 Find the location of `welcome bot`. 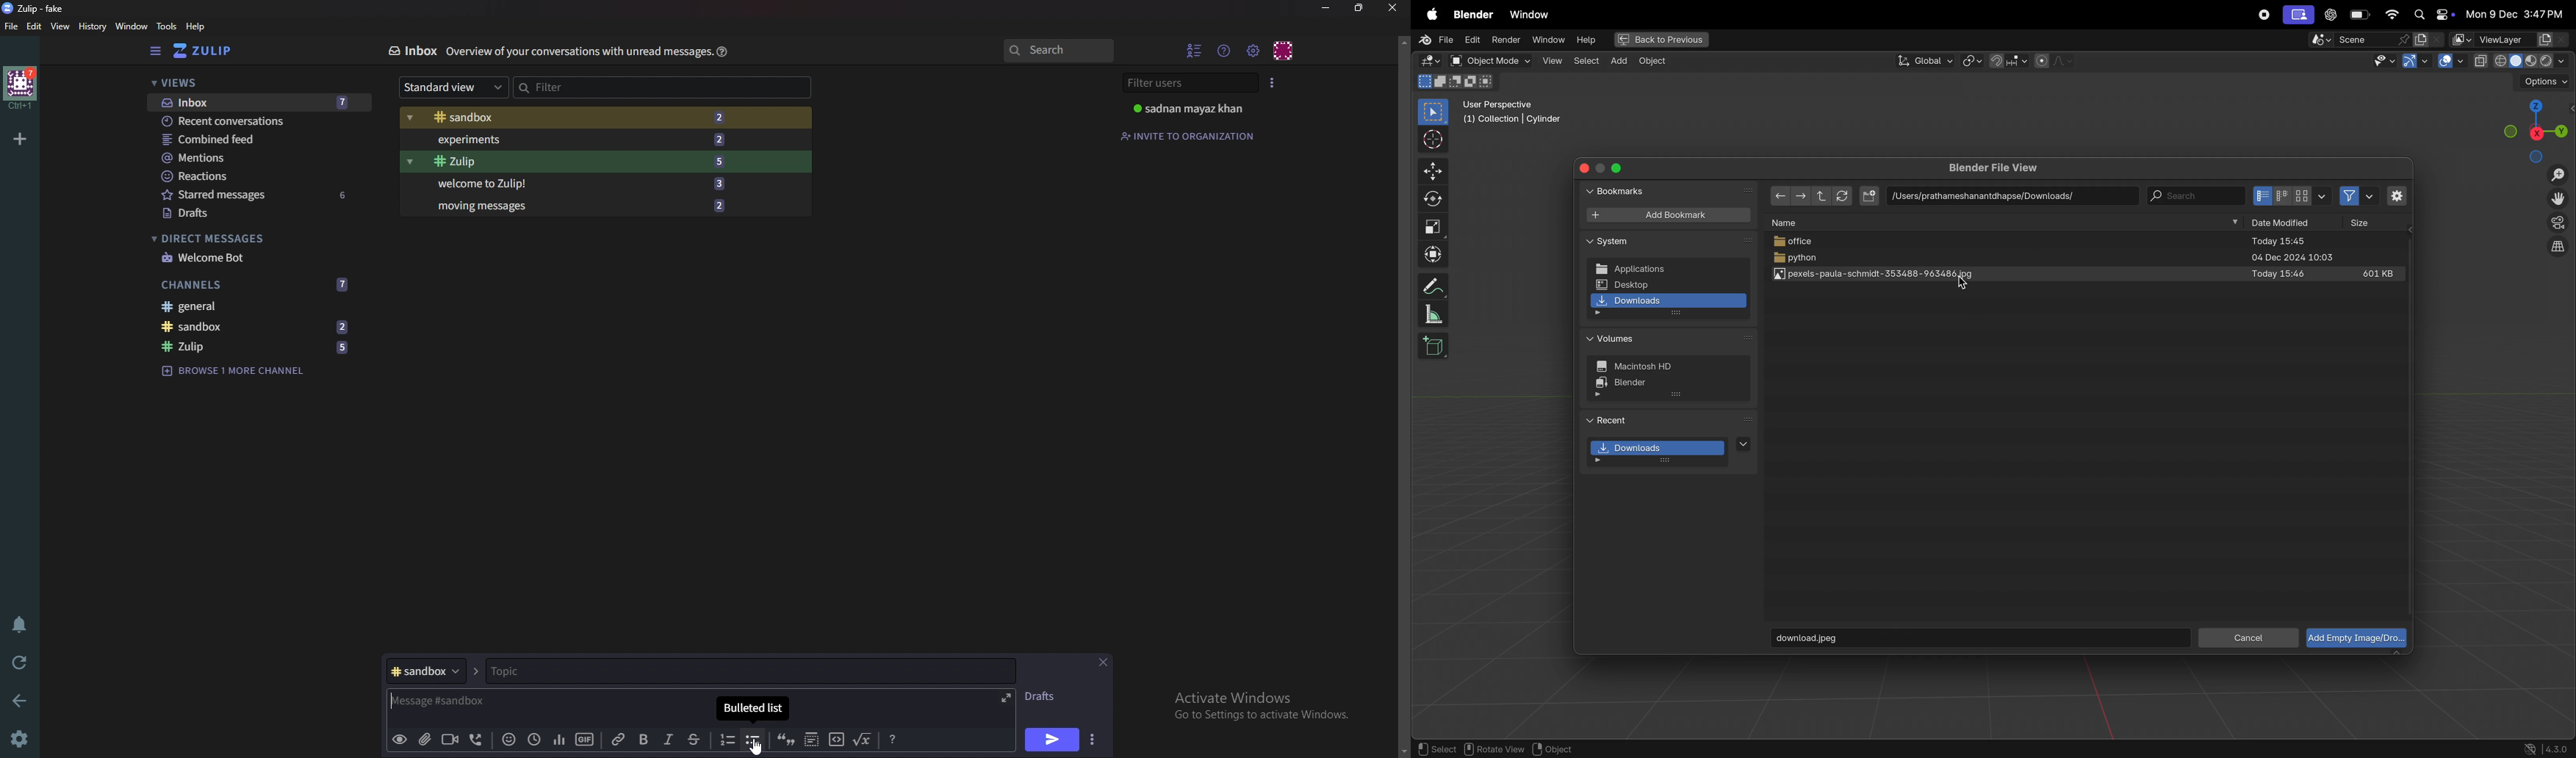

welcome bot is located at coordinates (255, 258).